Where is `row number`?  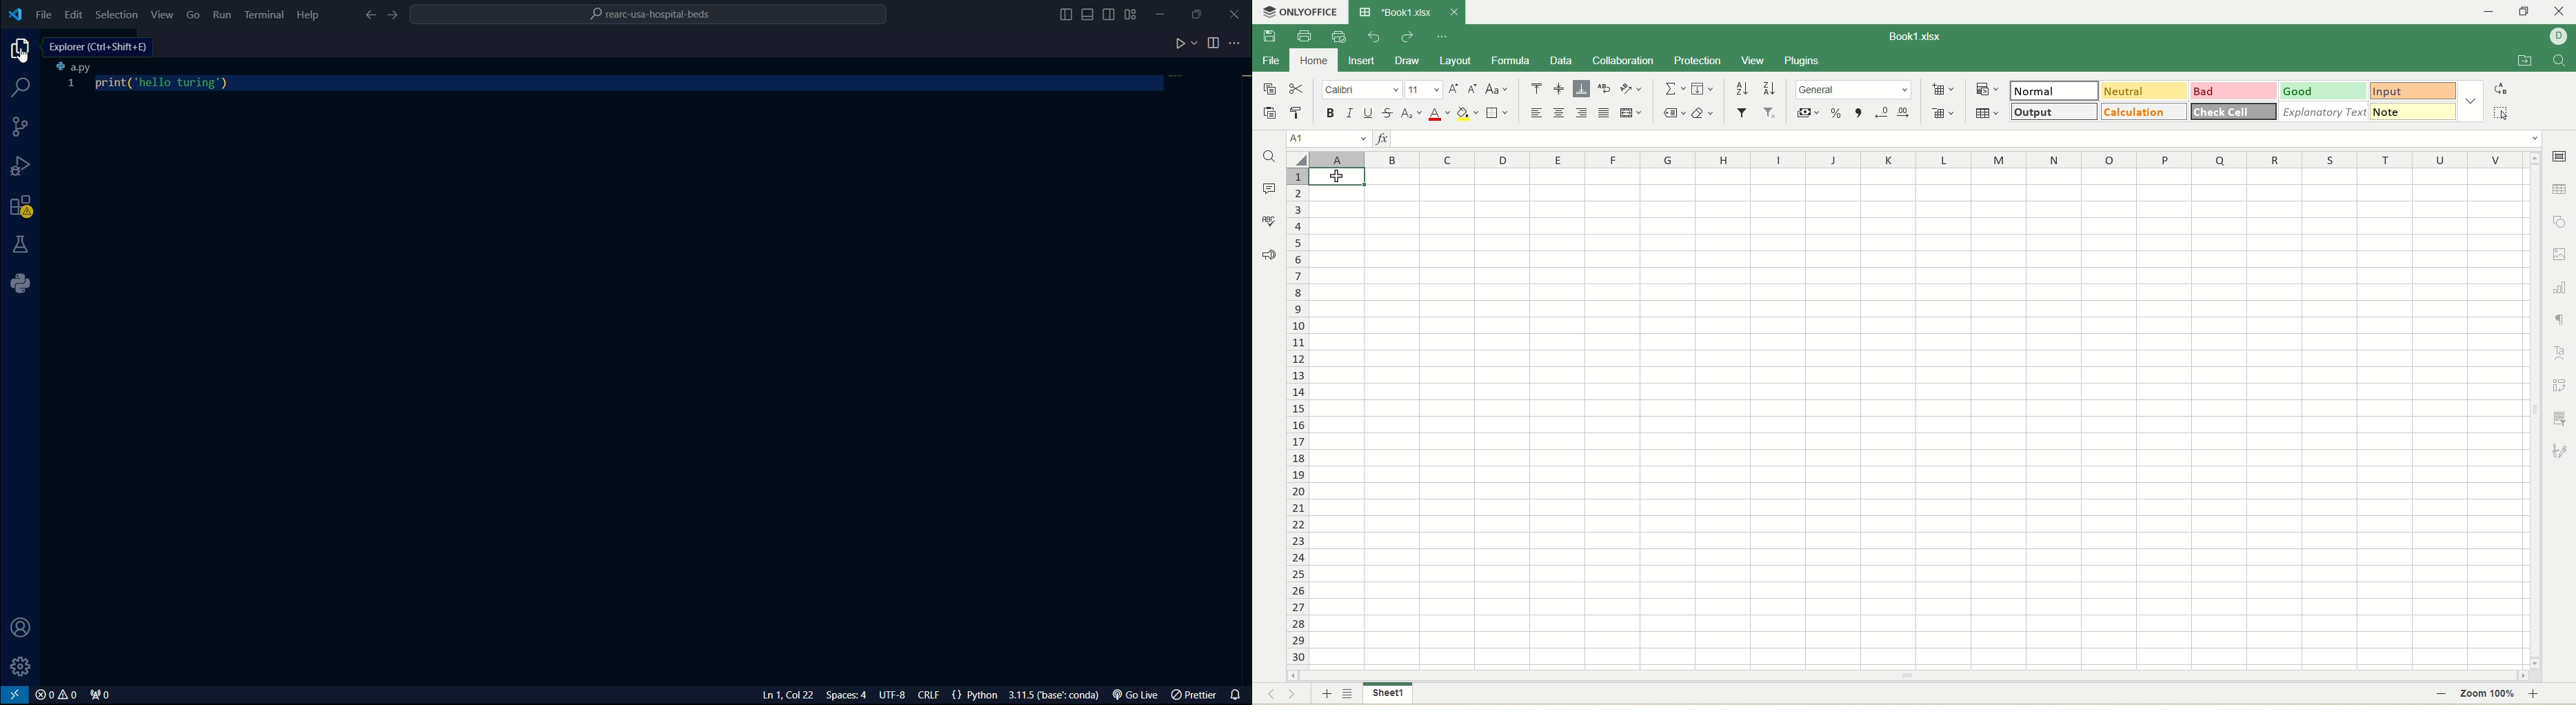
row number is located at coordinates (1296, 417).